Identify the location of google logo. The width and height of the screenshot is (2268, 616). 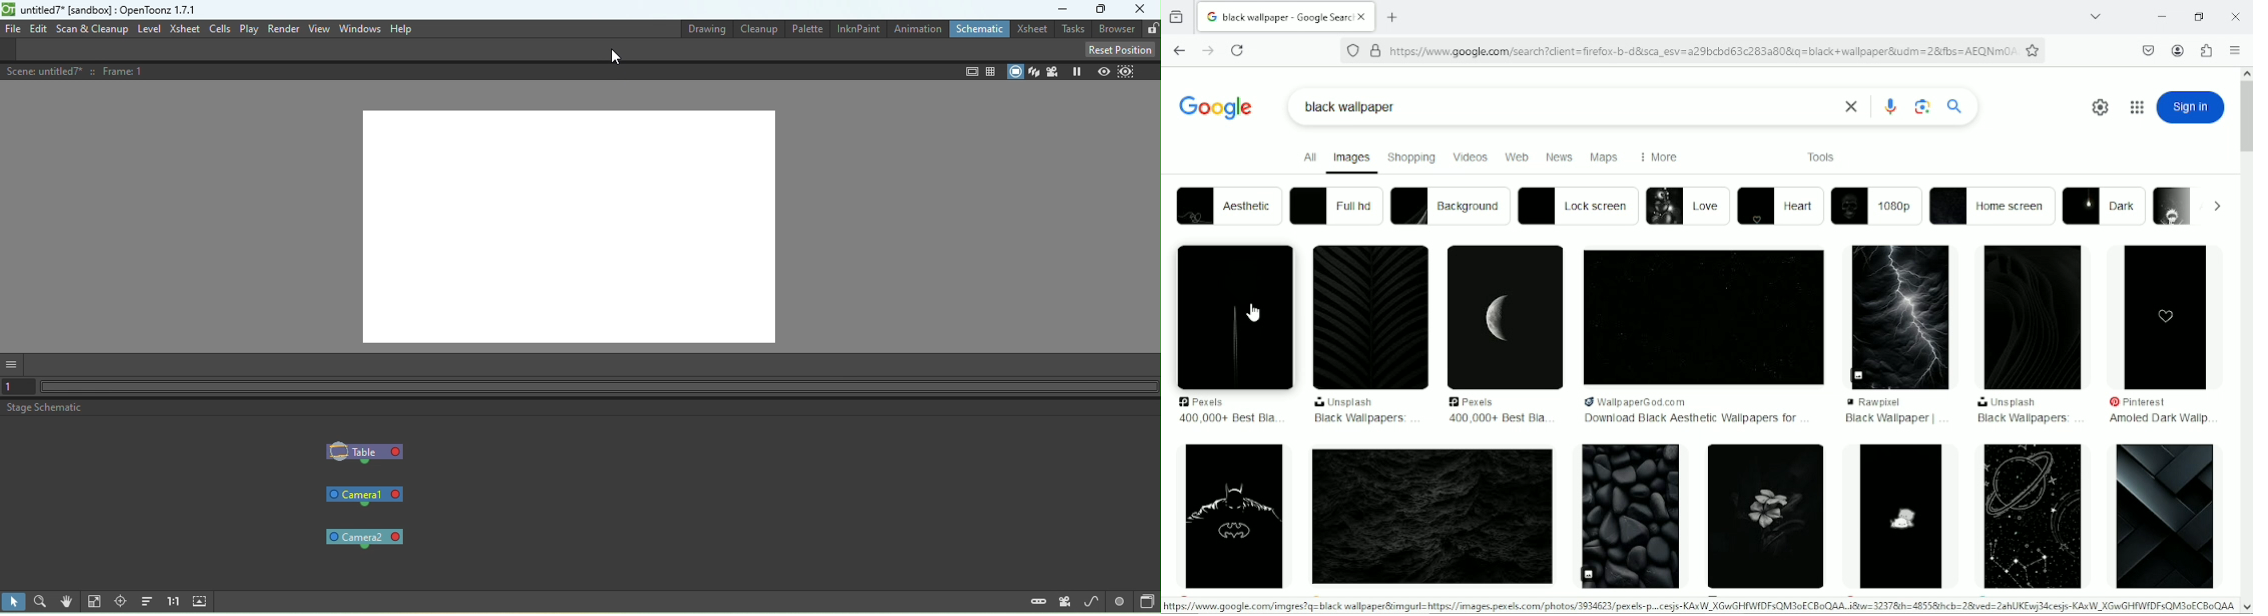
(1216, 104).